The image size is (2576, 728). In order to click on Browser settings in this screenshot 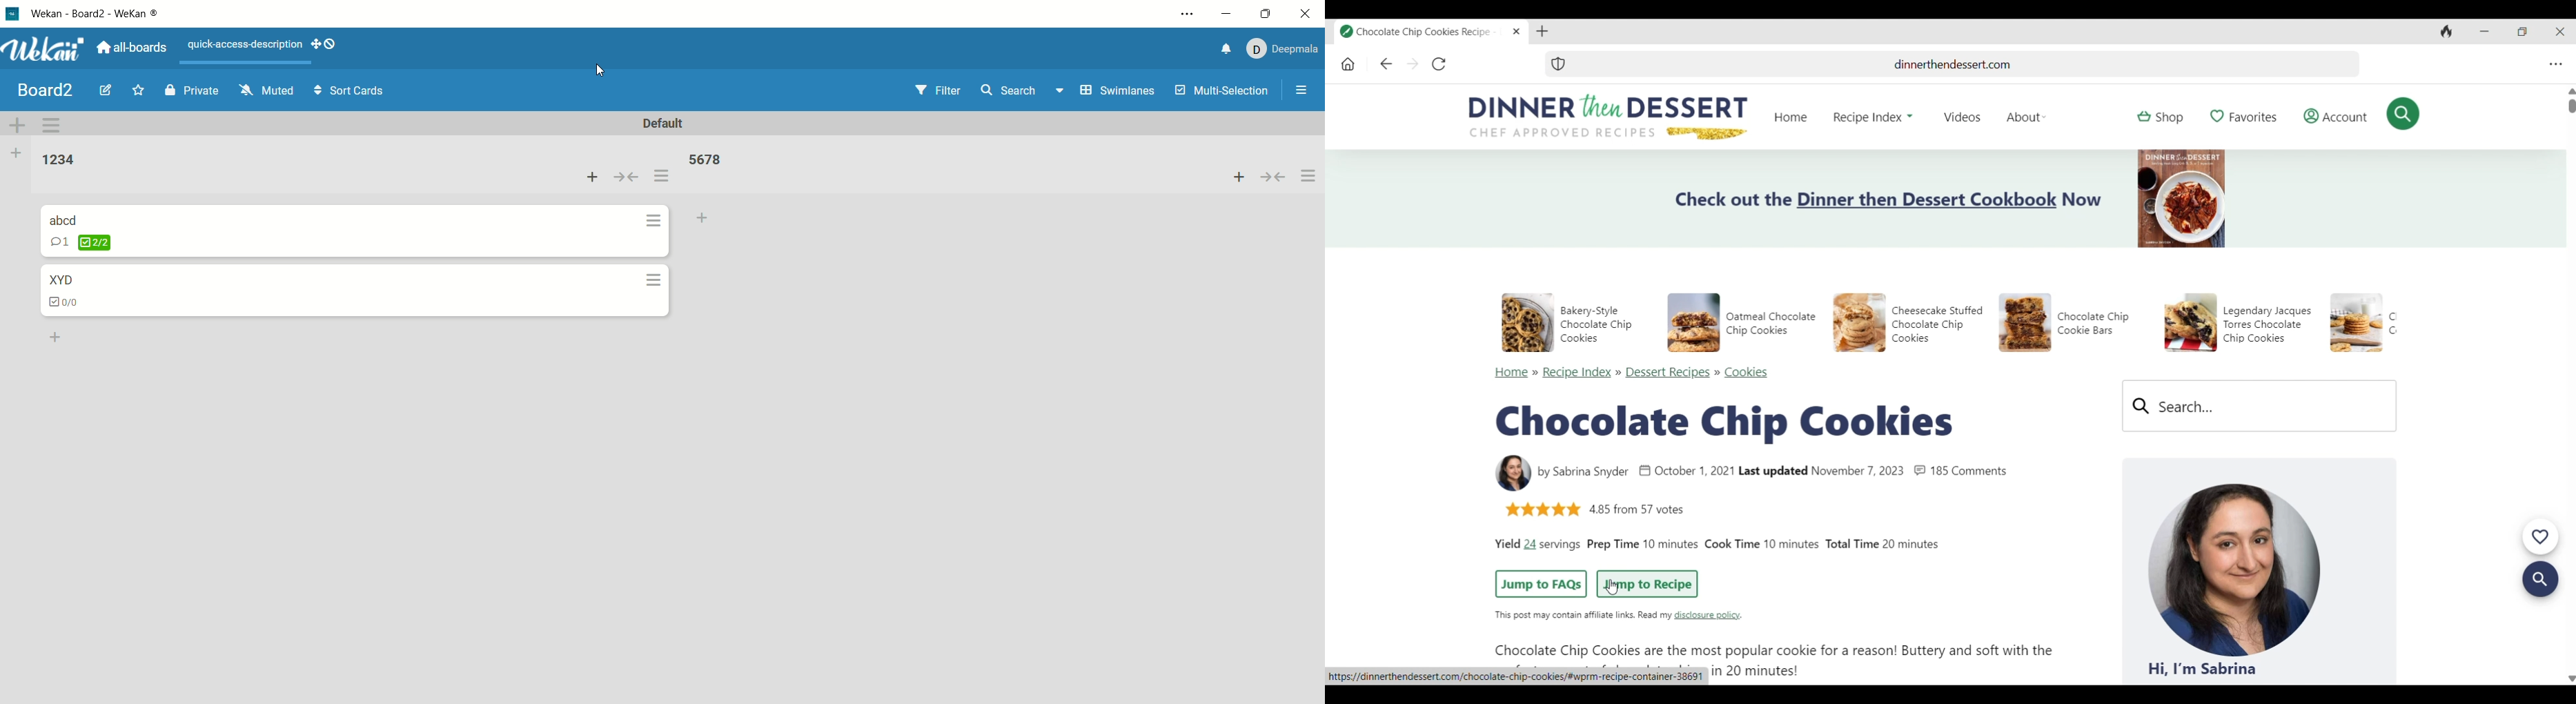, I will do `click(2553, 65)`.